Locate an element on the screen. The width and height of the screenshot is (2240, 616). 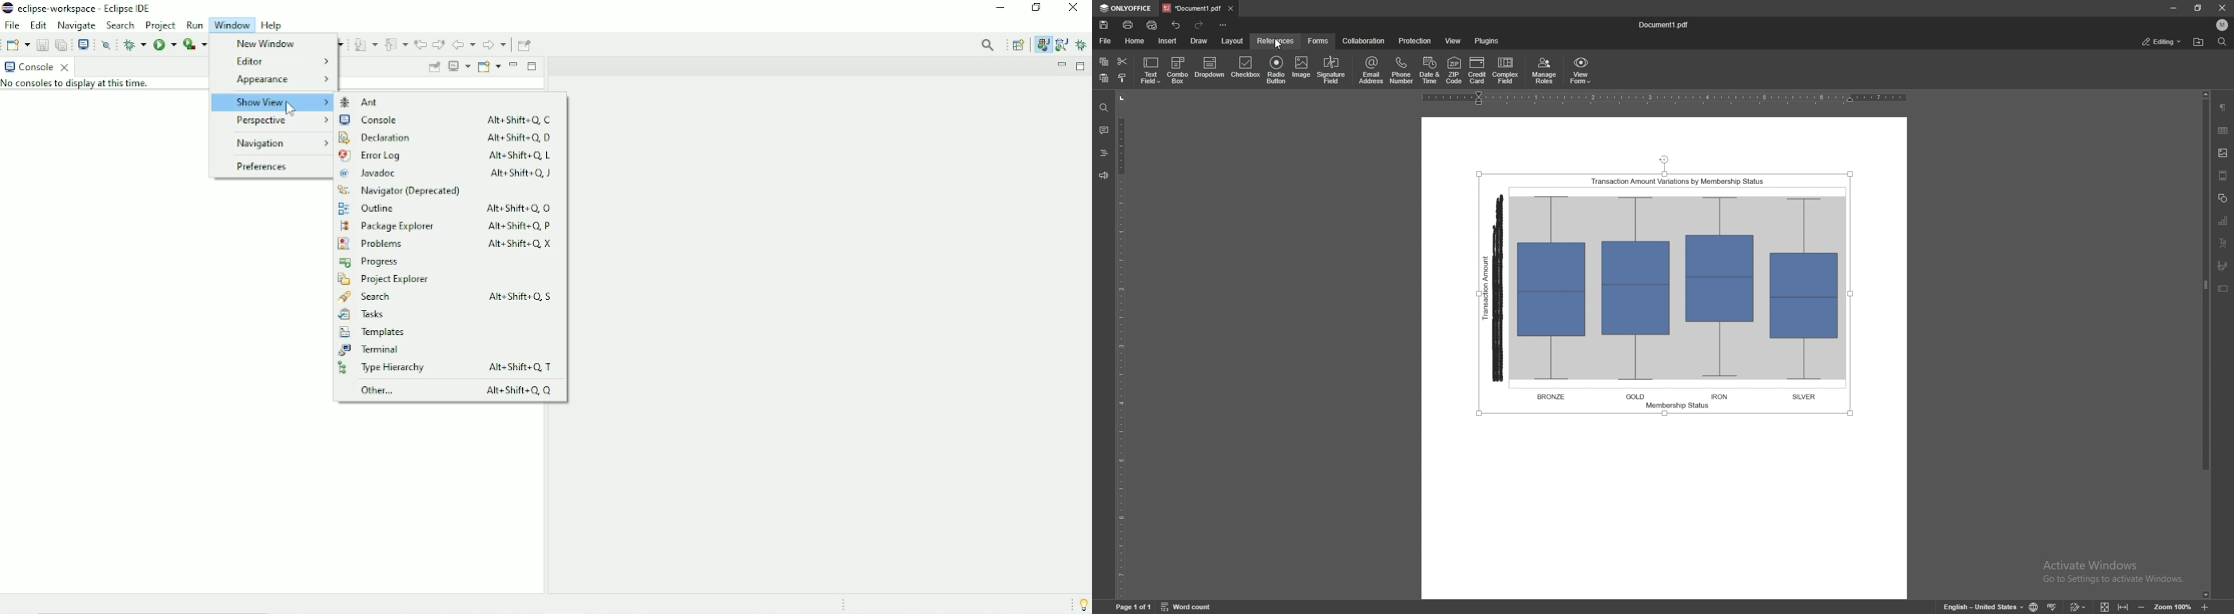
references is located at coordinates (1275, 40).